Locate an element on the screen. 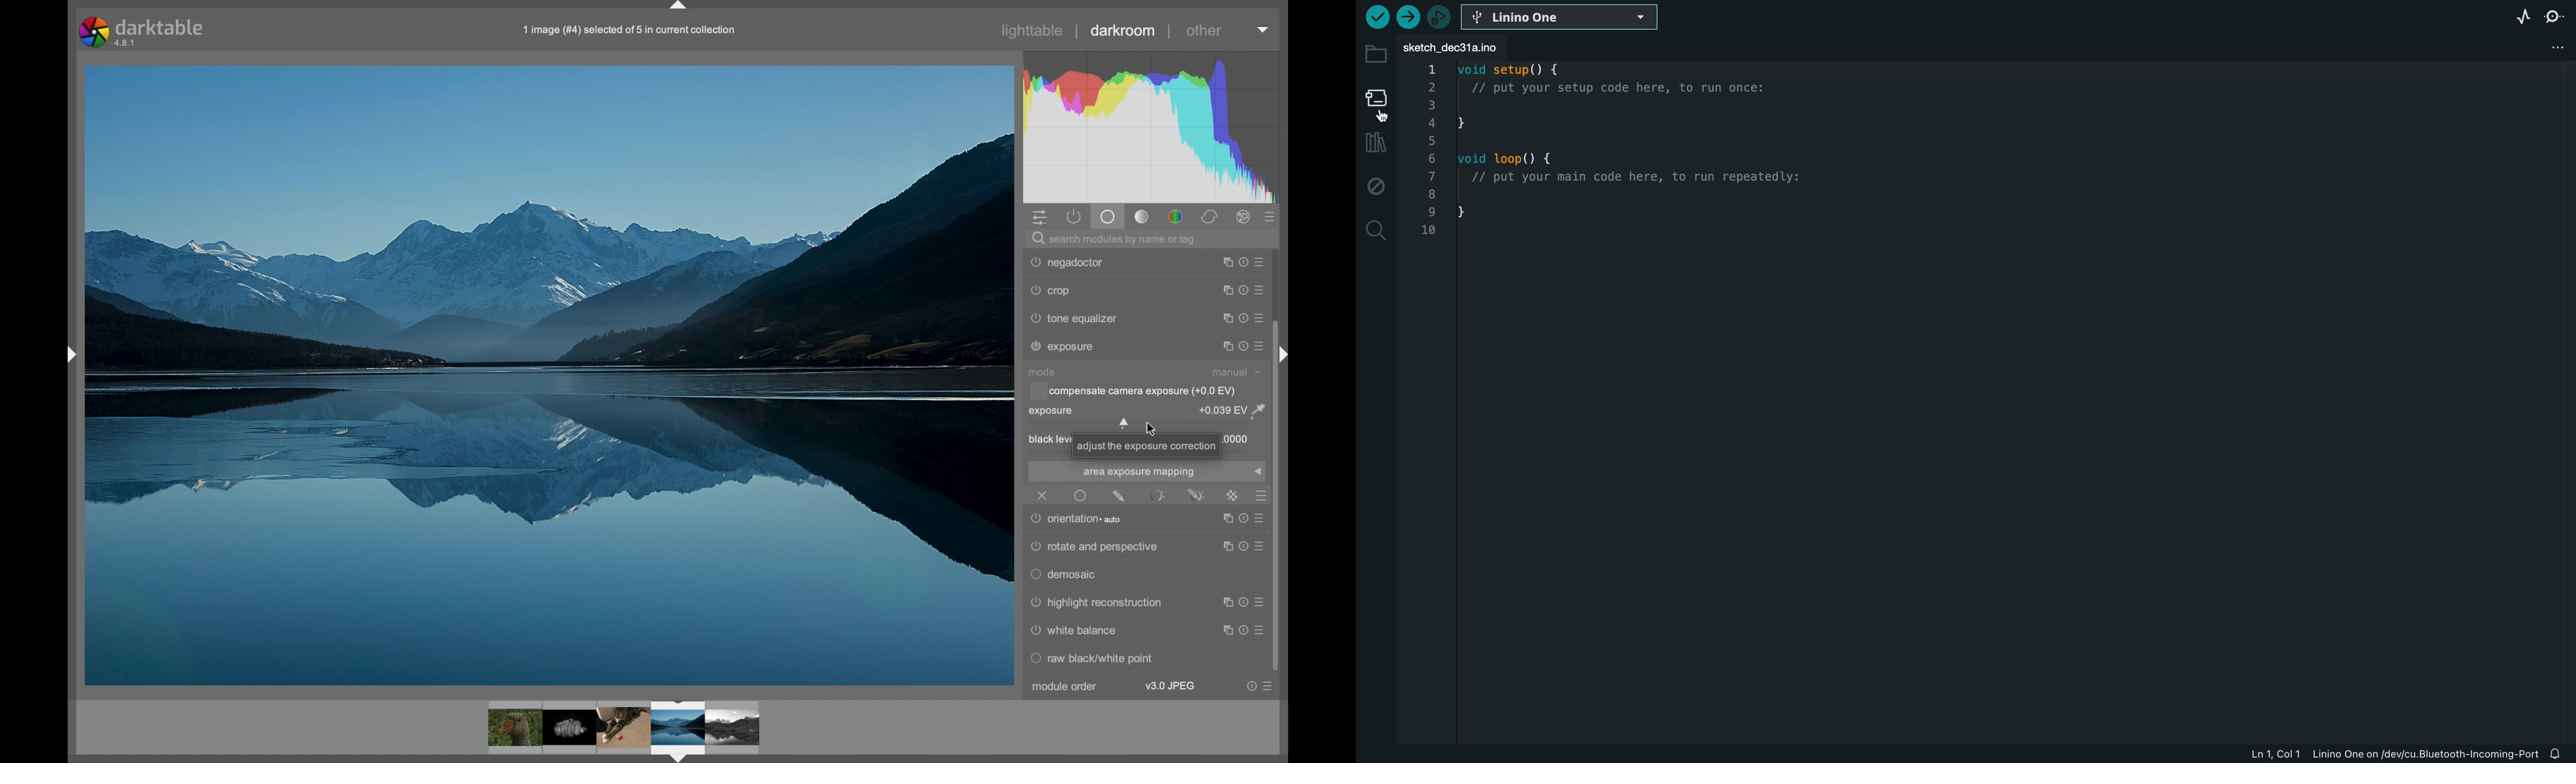 The height and width of the screenshot is (784, 2576). more options is located at coordinates (1244, 290).